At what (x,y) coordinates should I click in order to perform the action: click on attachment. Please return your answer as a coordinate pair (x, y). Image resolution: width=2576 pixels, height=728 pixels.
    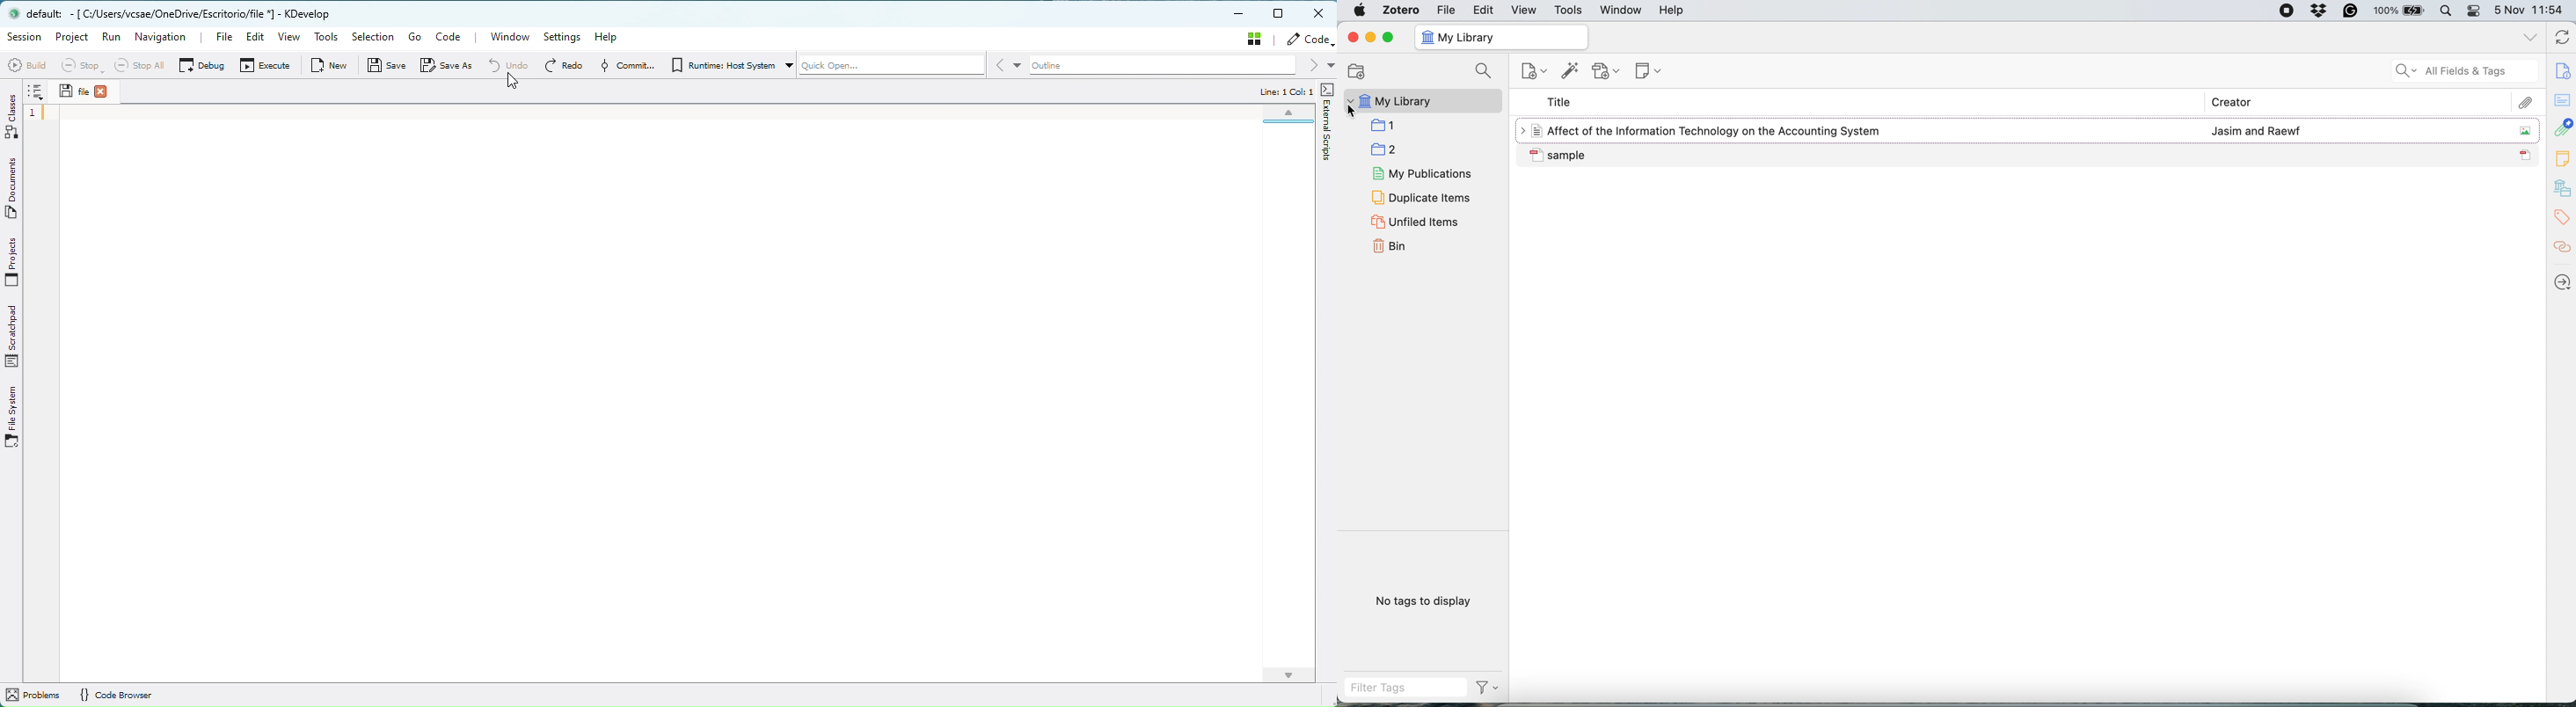
    Looking at the image, I should click on (2529, 102).